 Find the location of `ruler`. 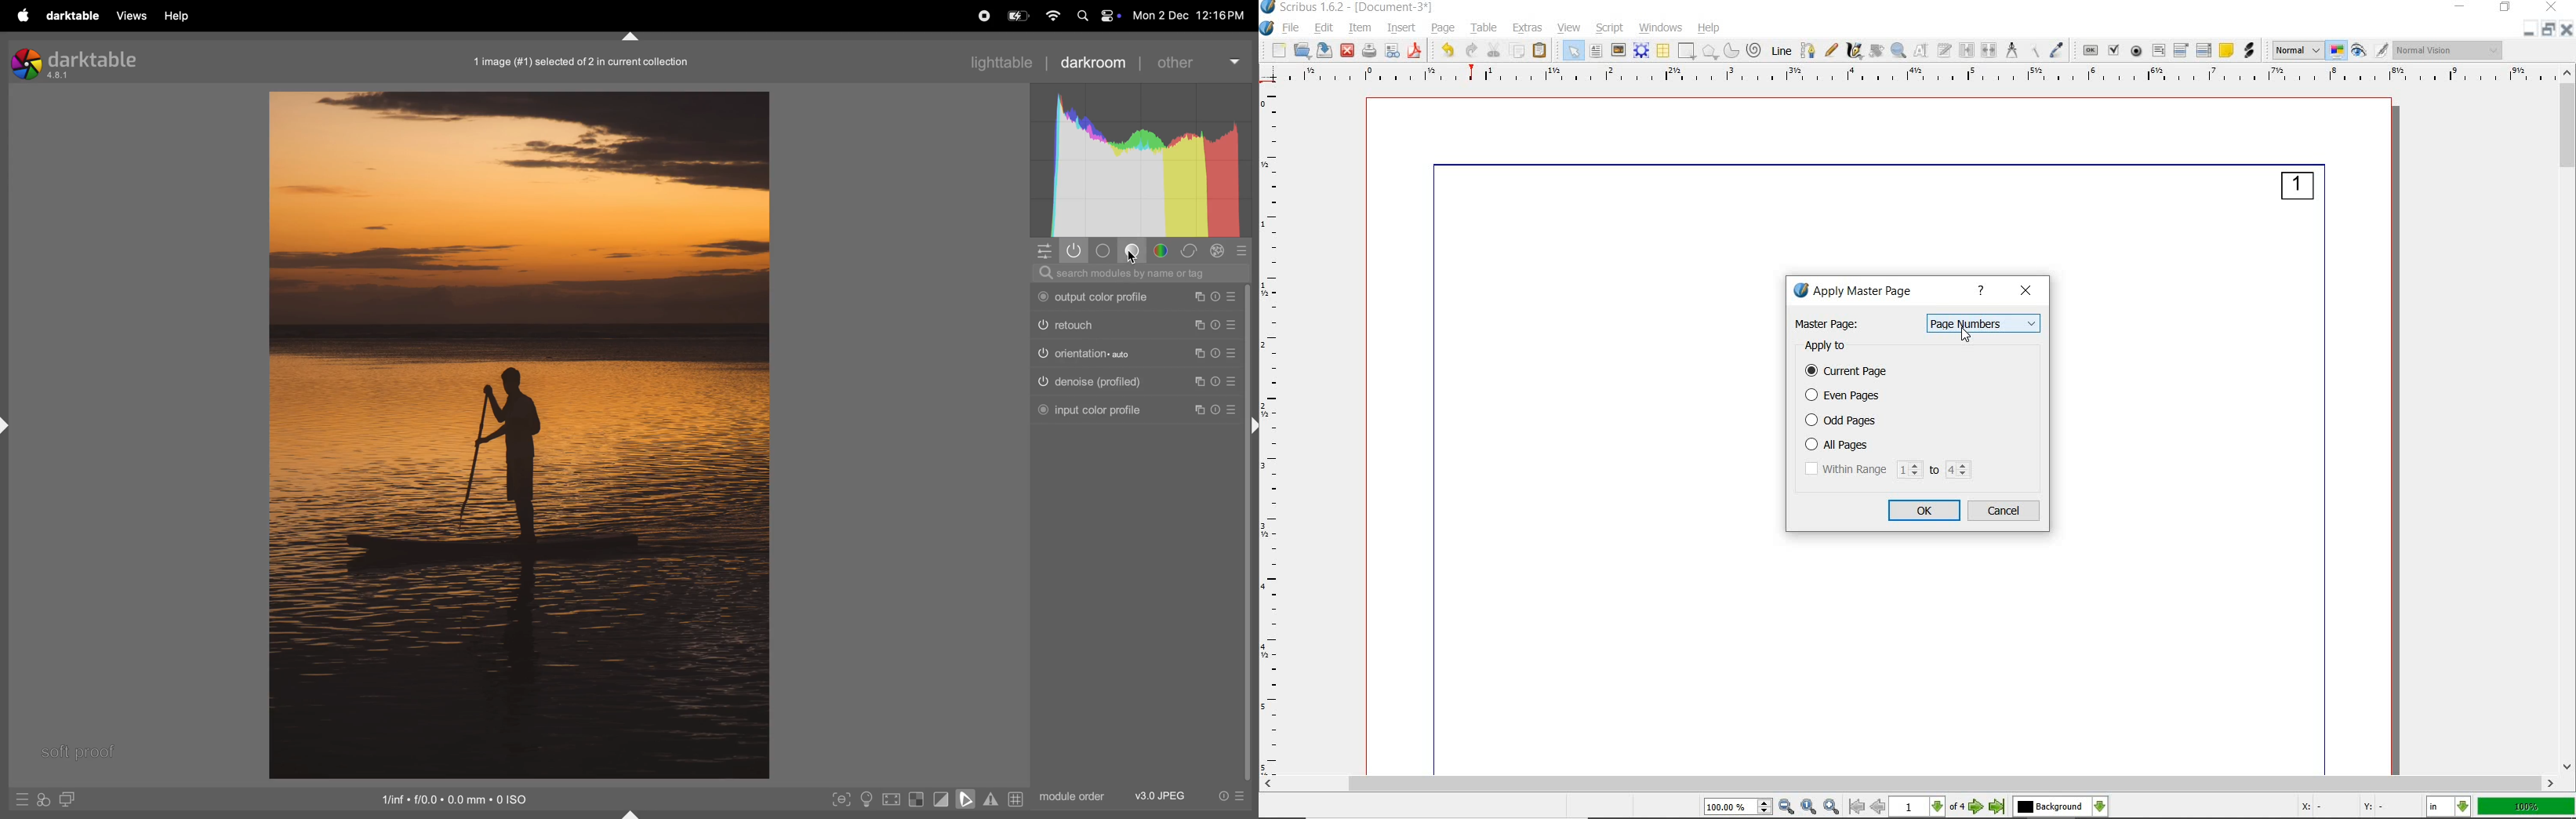

ruler is located at coordinates (1277, 431).